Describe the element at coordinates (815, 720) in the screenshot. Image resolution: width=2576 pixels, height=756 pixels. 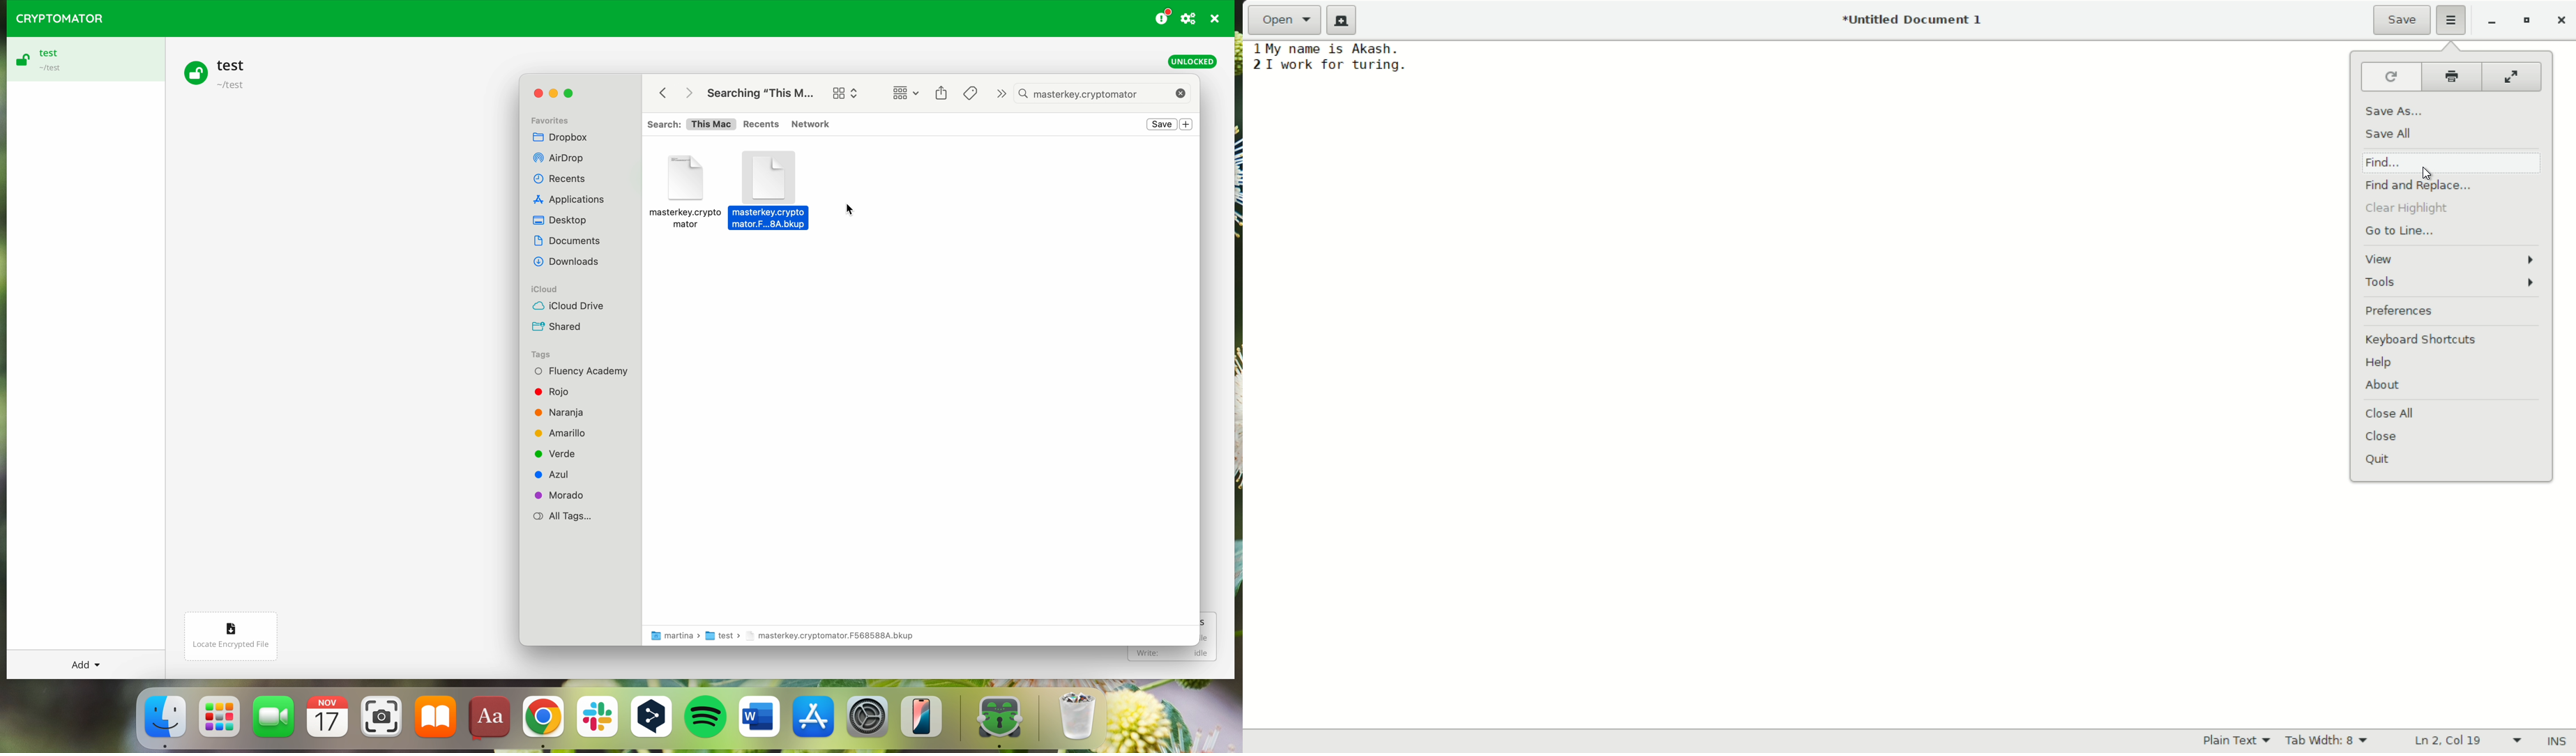
I see `Appstore` at that location.